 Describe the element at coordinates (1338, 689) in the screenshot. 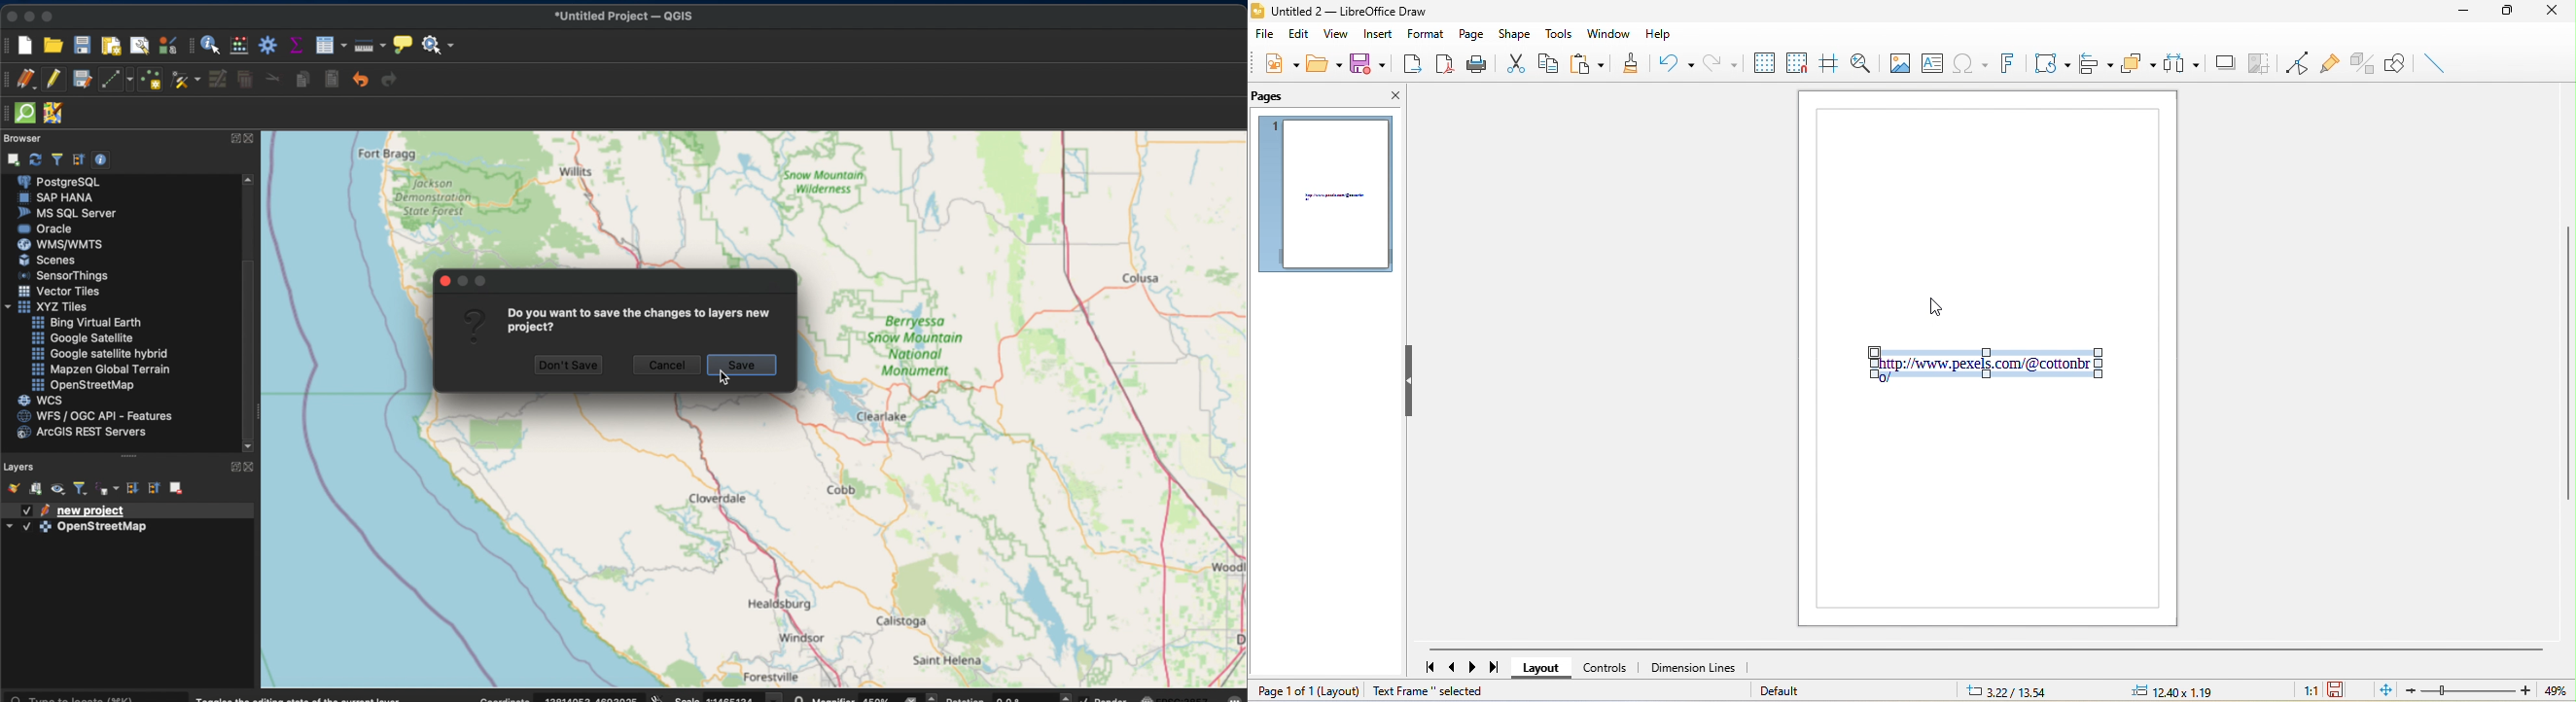

I see `layout` at that location.